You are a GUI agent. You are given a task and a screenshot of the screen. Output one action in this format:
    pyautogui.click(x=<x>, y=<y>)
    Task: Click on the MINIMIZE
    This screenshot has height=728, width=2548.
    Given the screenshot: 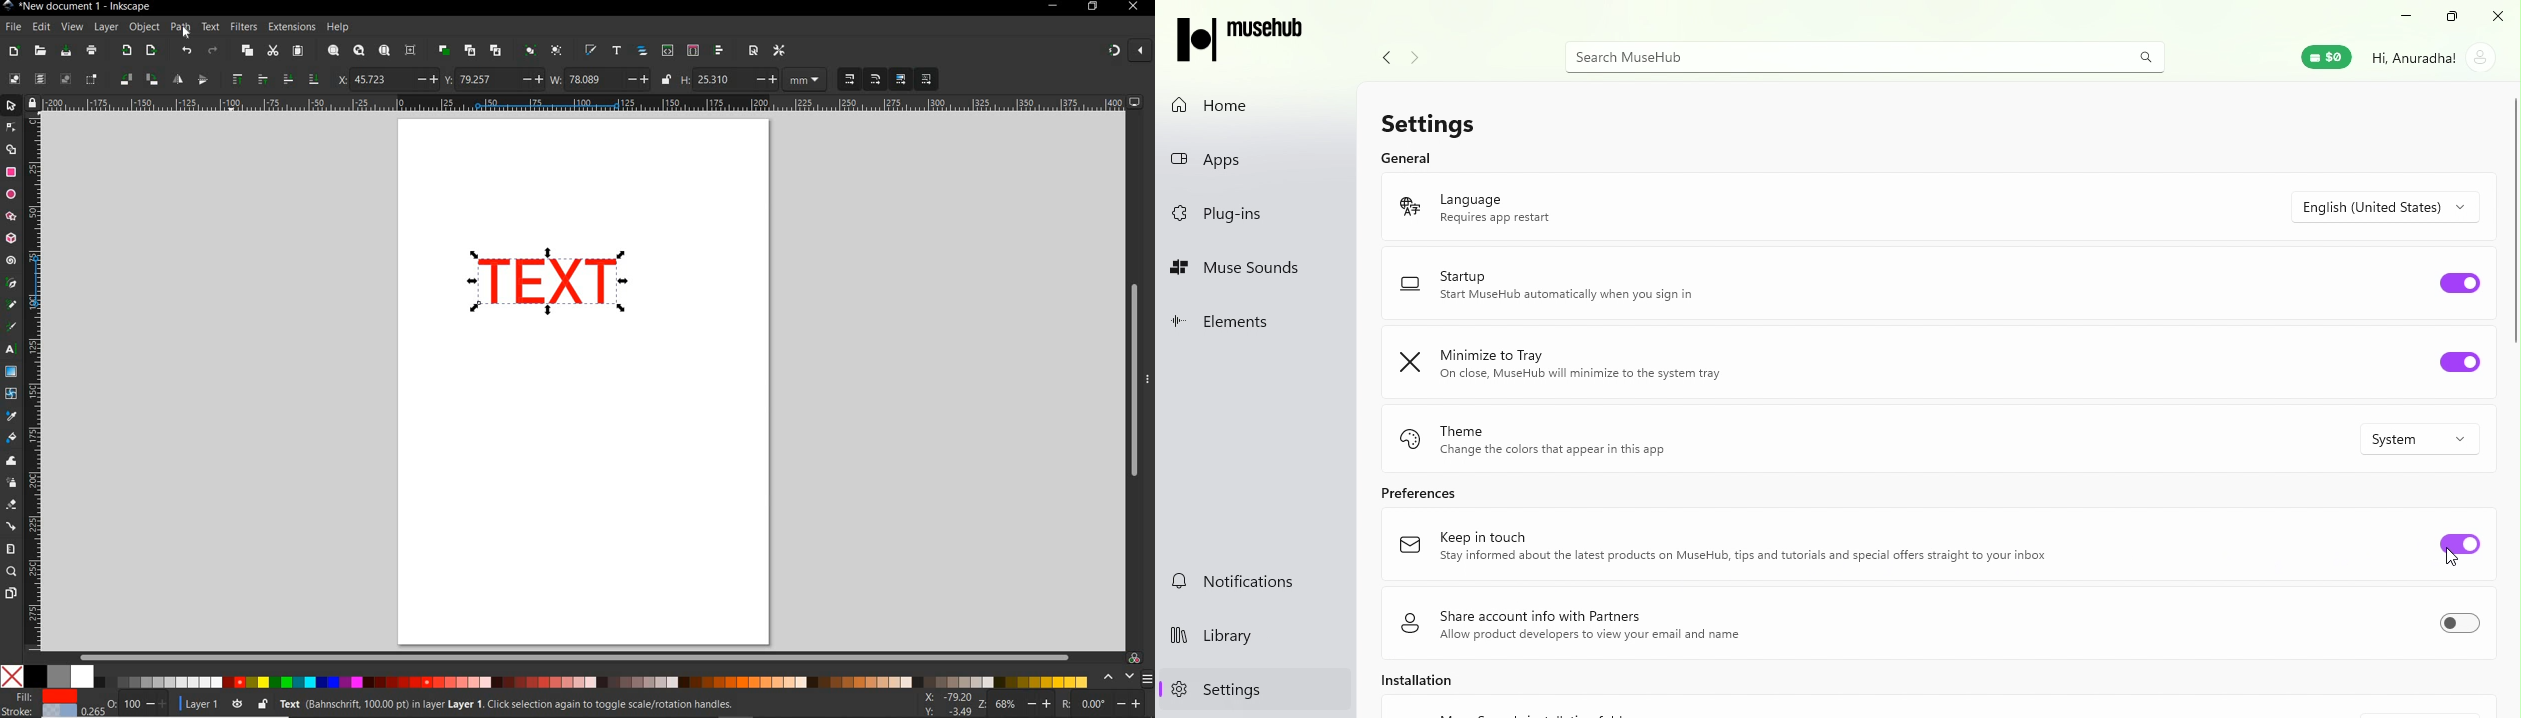 What is the action you would take?
    pyautogui.click(x=1052, y=6)
    